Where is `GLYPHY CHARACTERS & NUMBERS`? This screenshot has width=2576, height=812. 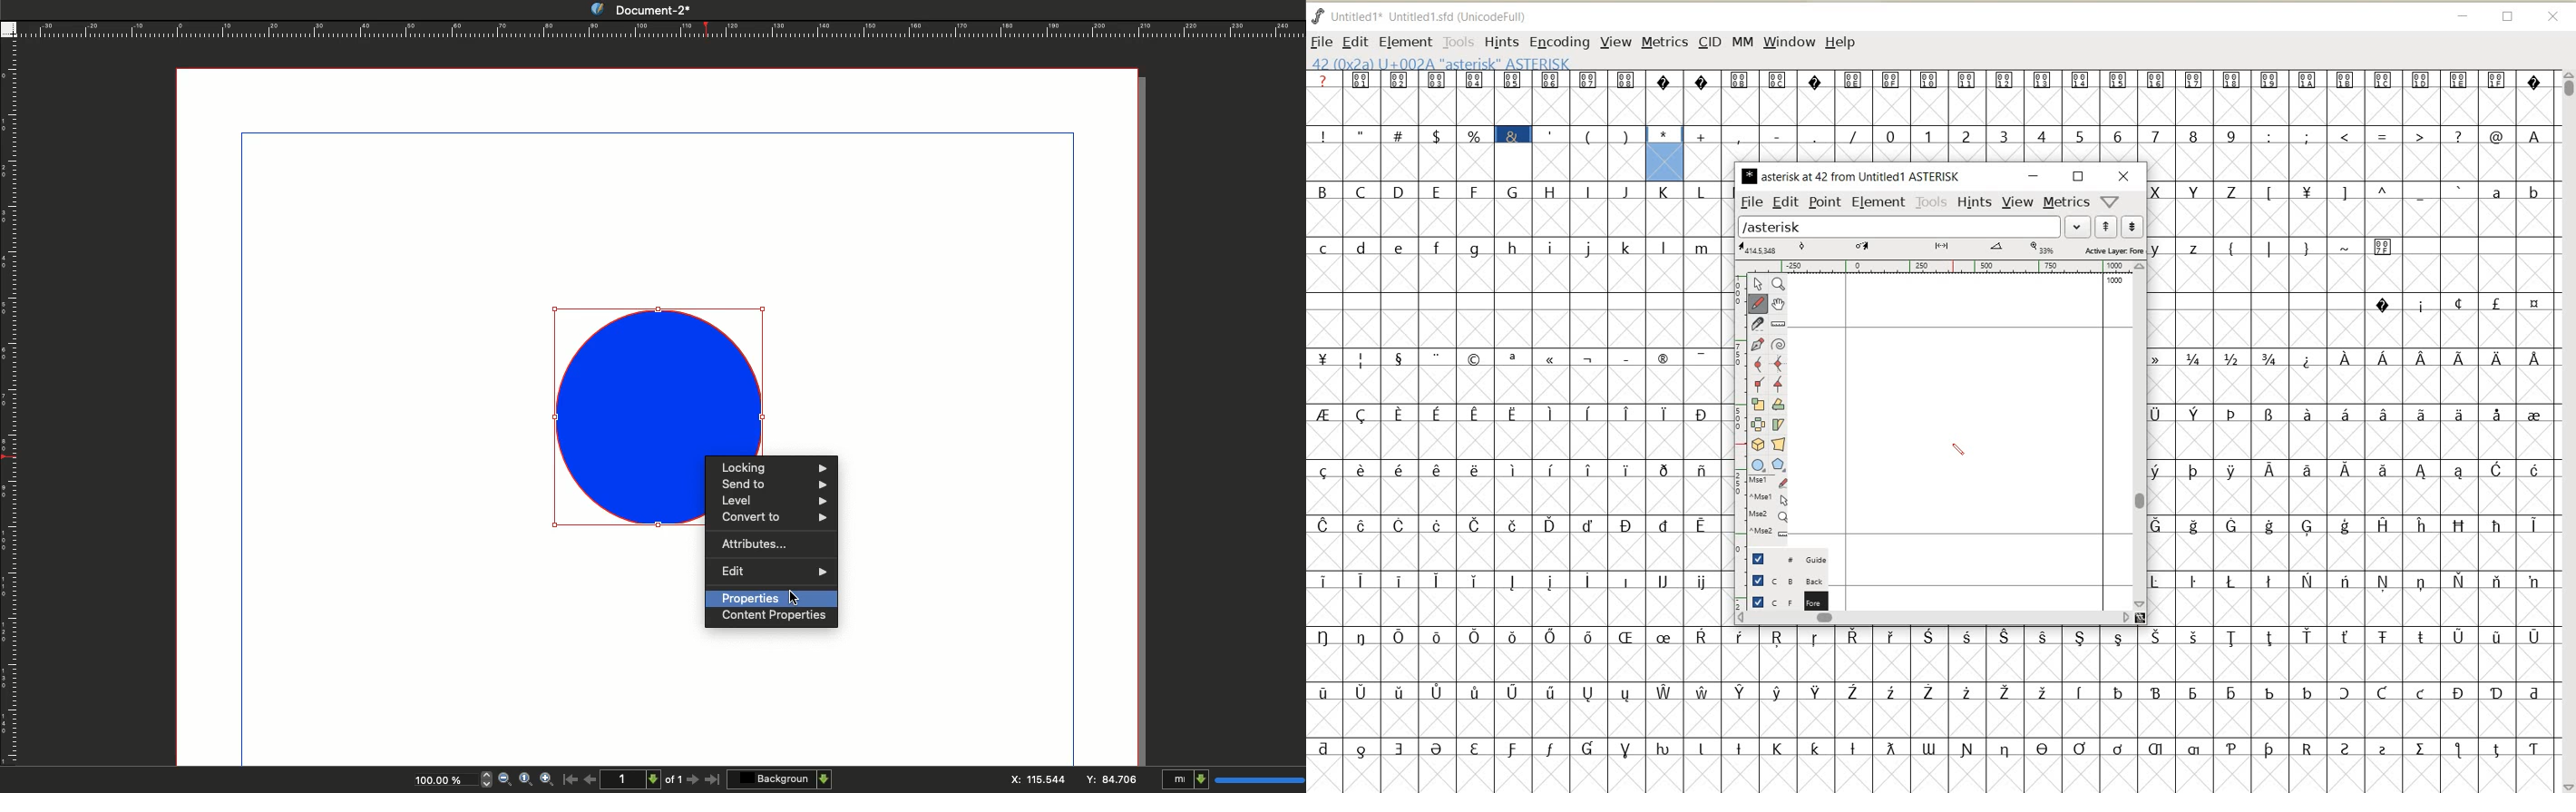
GLYPHY CHARACTERS & NUMBERS is located at coordinates (2352, 430).